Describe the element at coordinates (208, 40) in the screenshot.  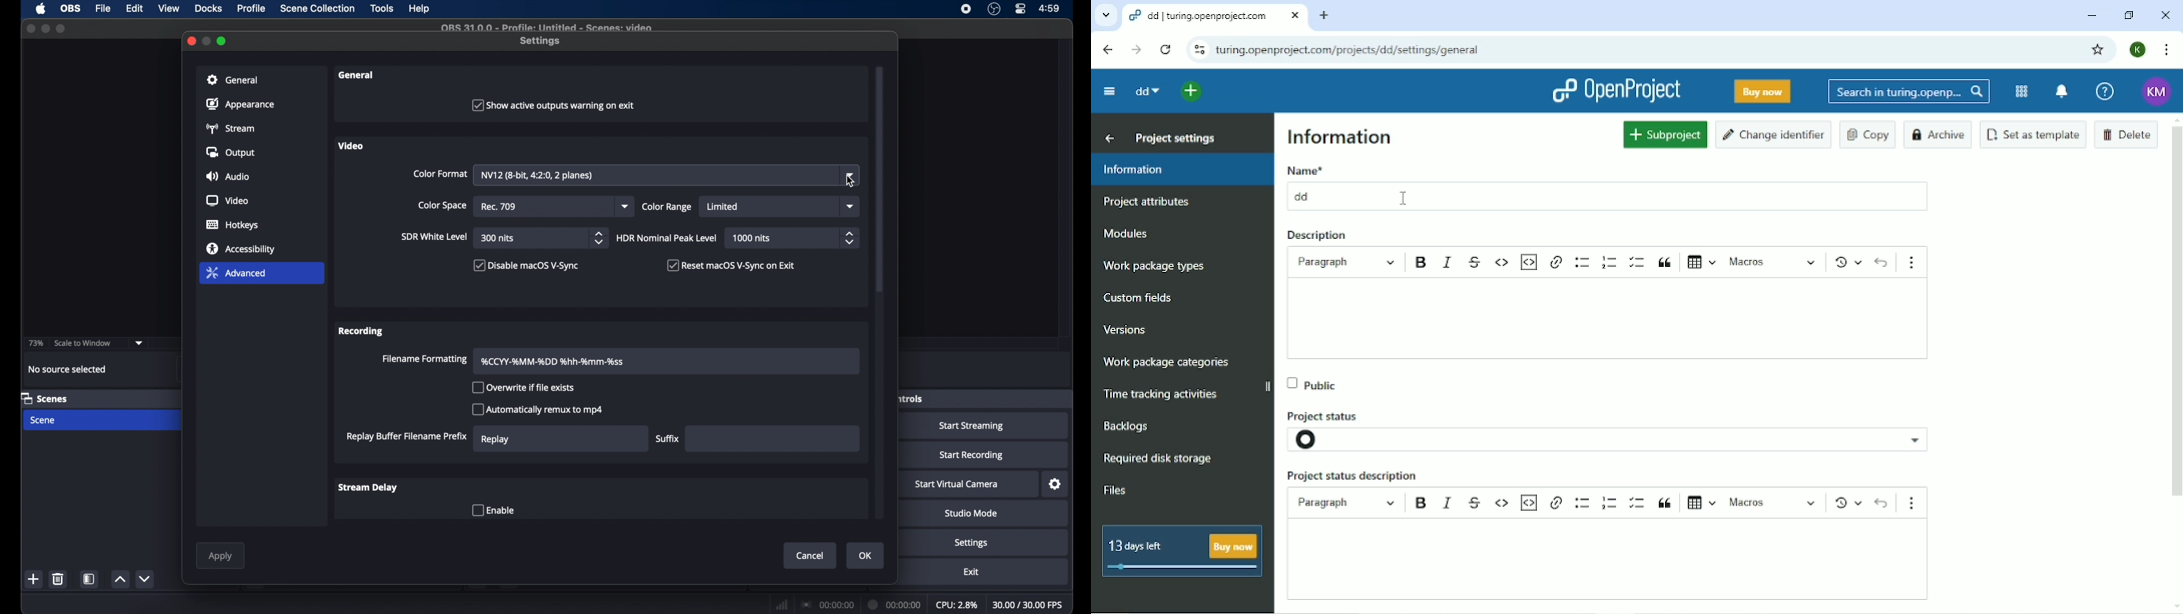
I see `minimize` at that location.